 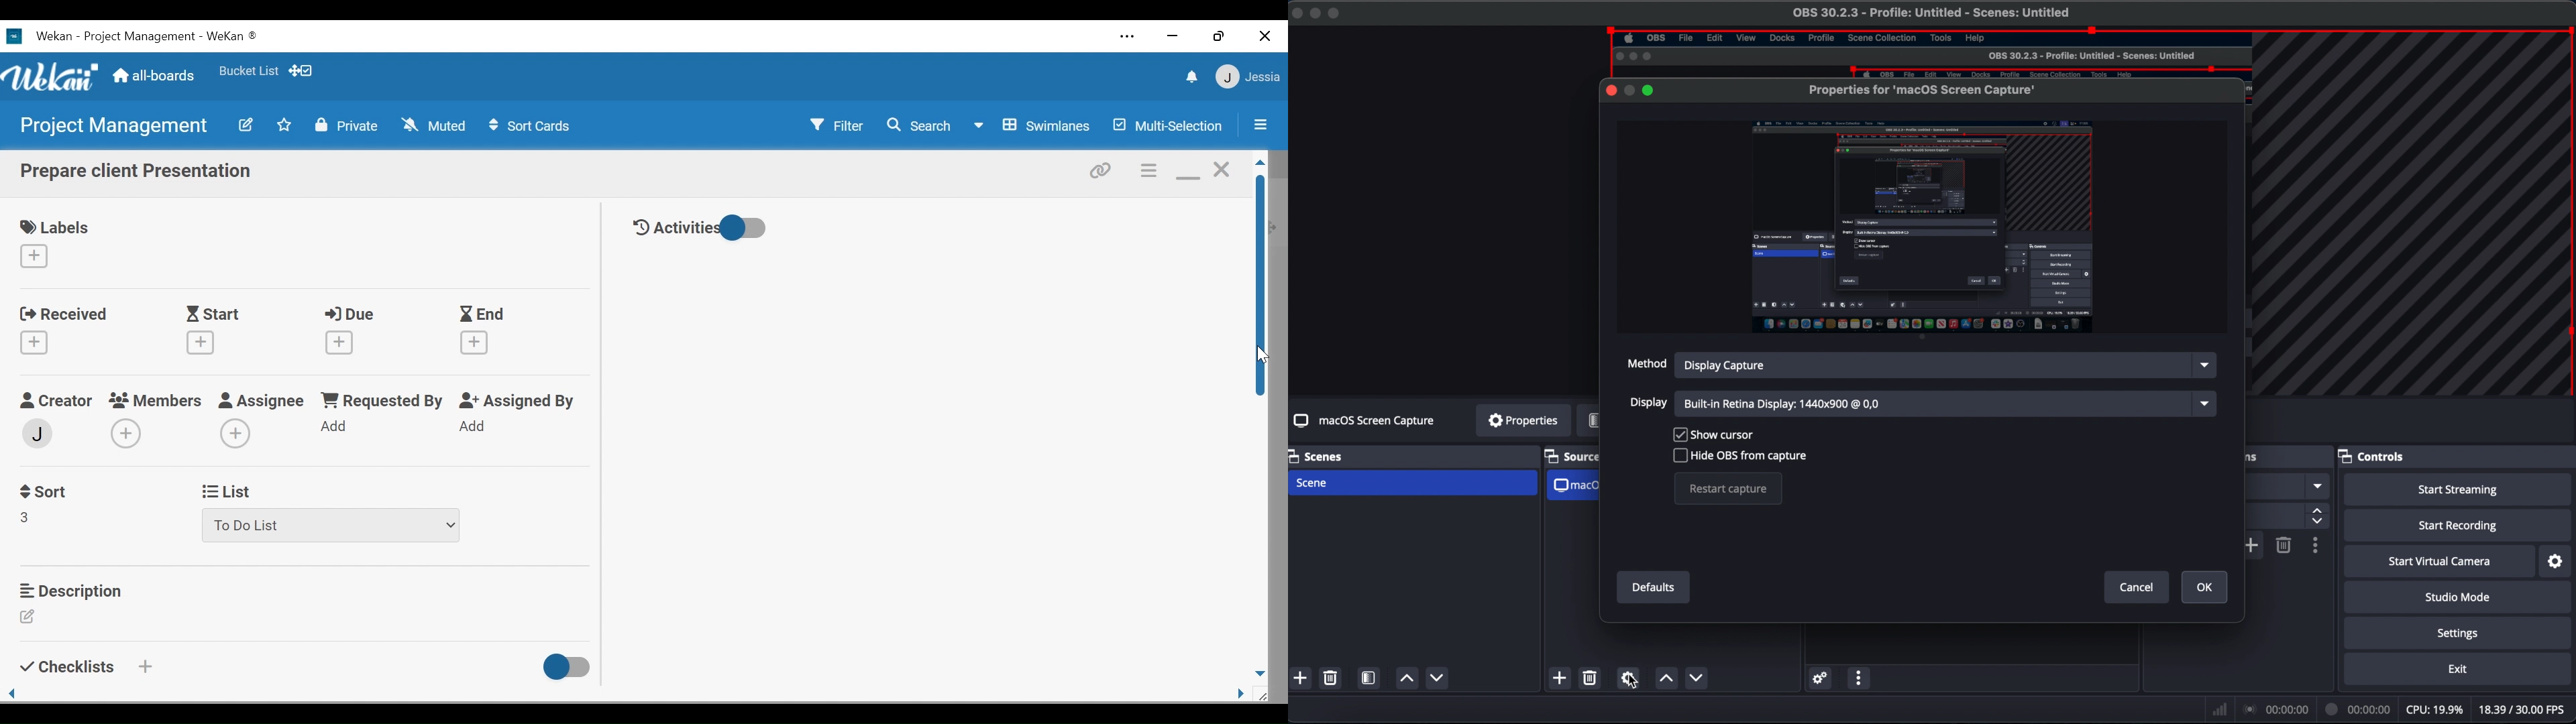 I want to click on restart capture button, so click(x=1729, y=489).